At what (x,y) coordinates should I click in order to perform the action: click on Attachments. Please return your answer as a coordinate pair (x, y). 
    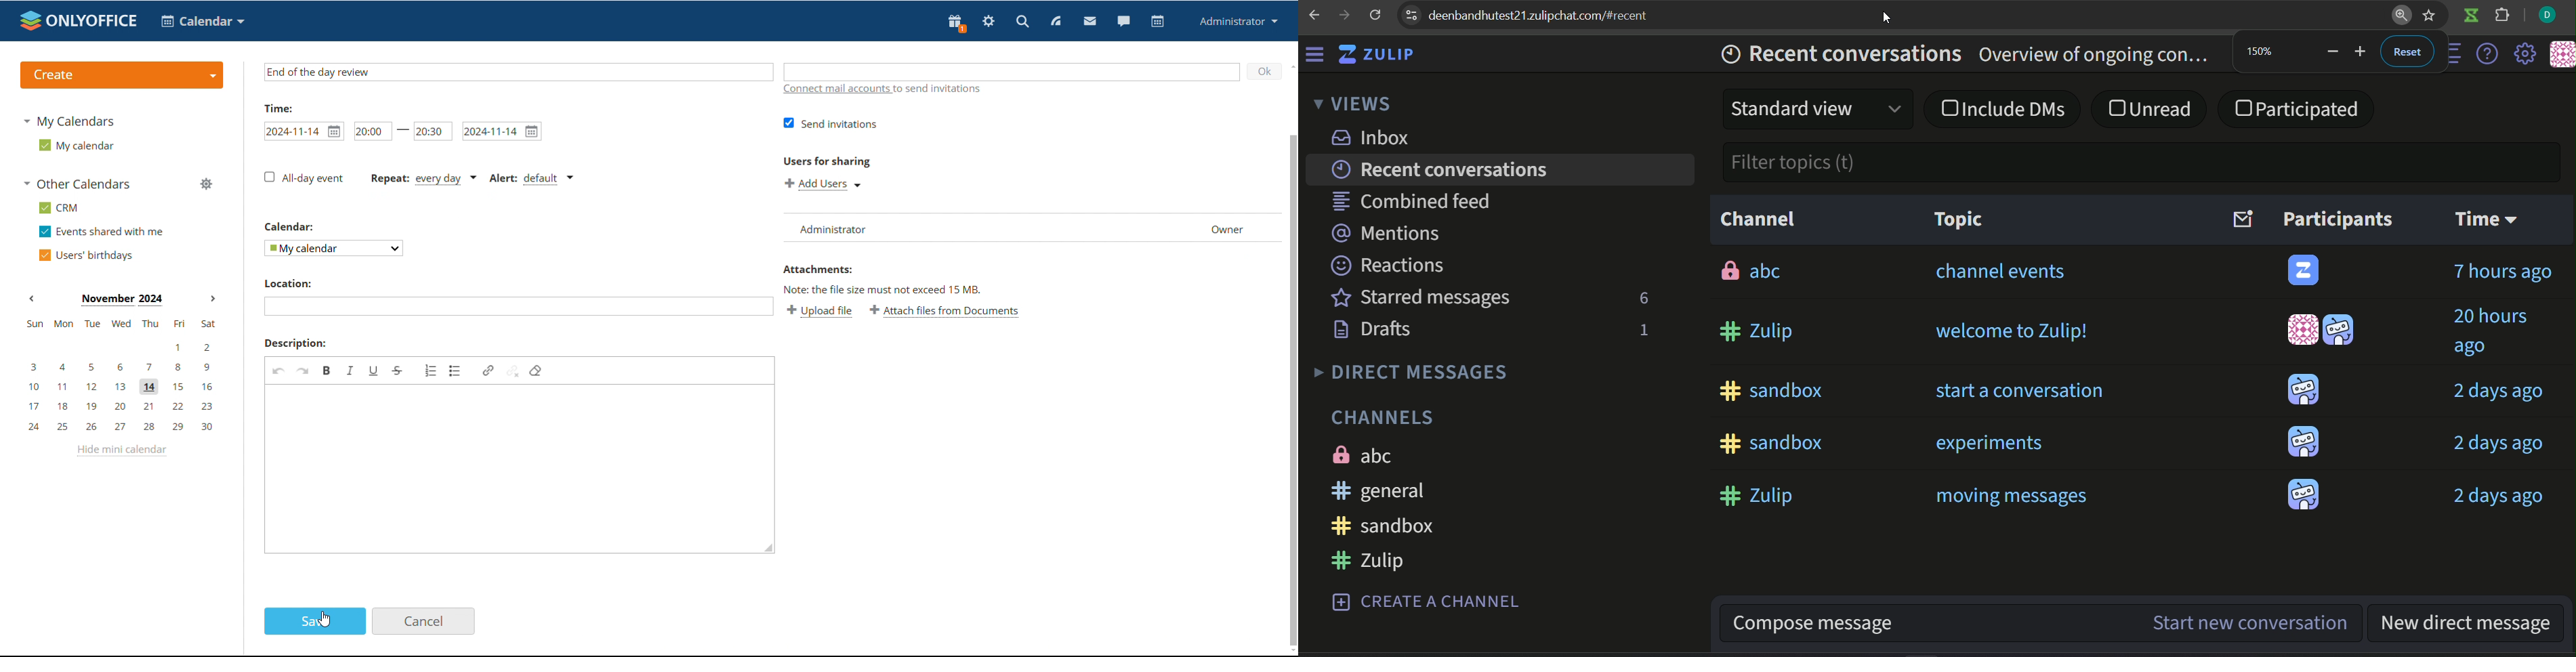
    Looking at the image, I should click on (817, 270).